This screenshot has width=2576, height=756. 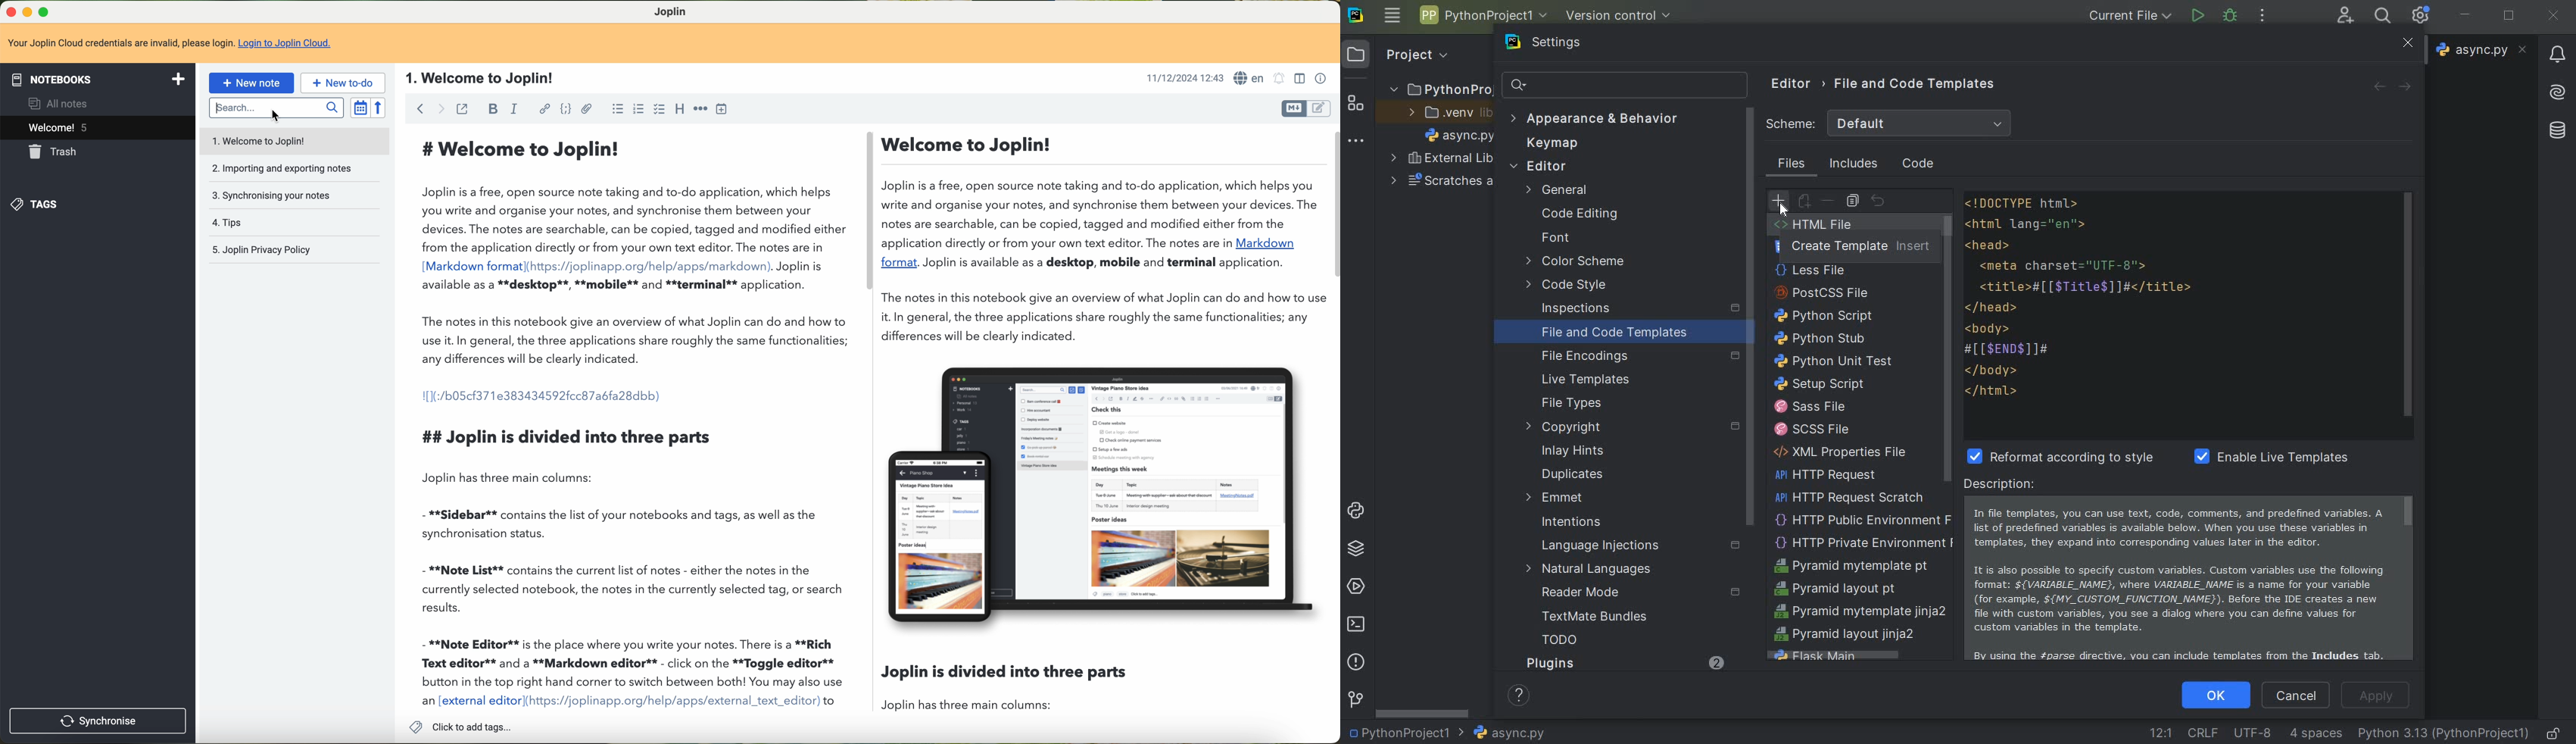 What do you see at coordinates (8, 12) in the screenshot?
I see `close Joplin` at bounding box center [8, 12].